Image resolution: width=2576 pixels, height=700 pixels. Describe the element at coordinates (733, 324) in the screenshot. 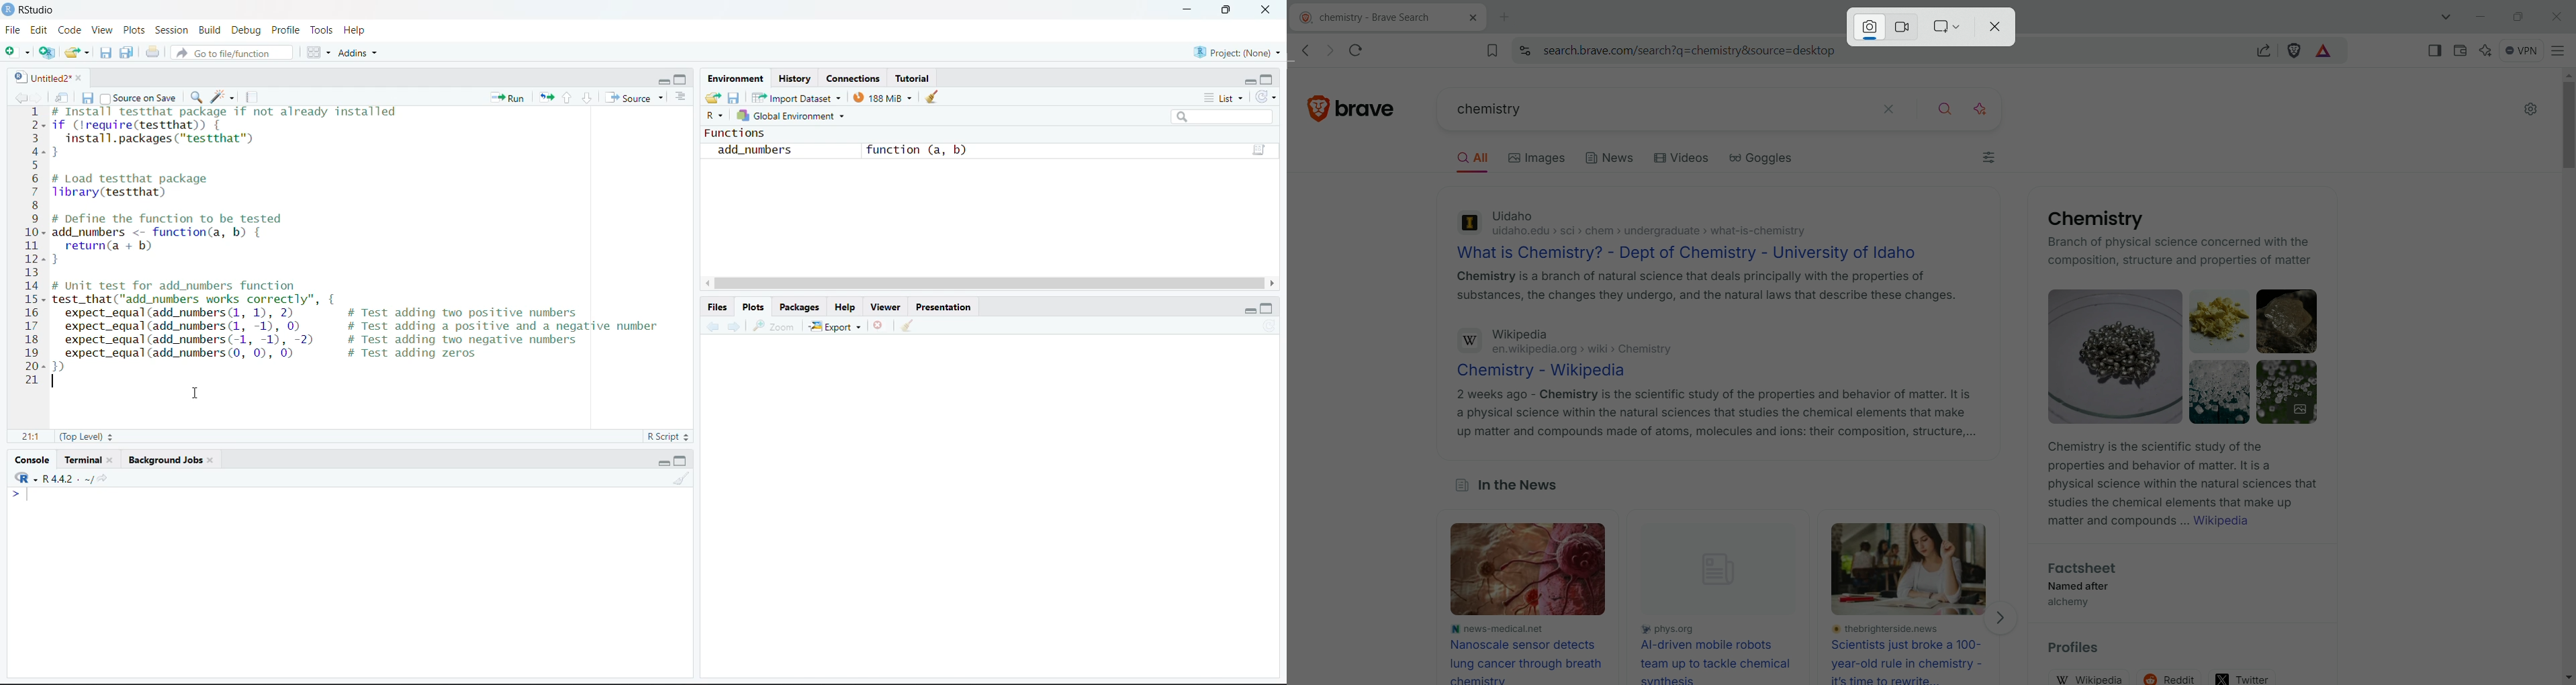

I see `next` at that location.